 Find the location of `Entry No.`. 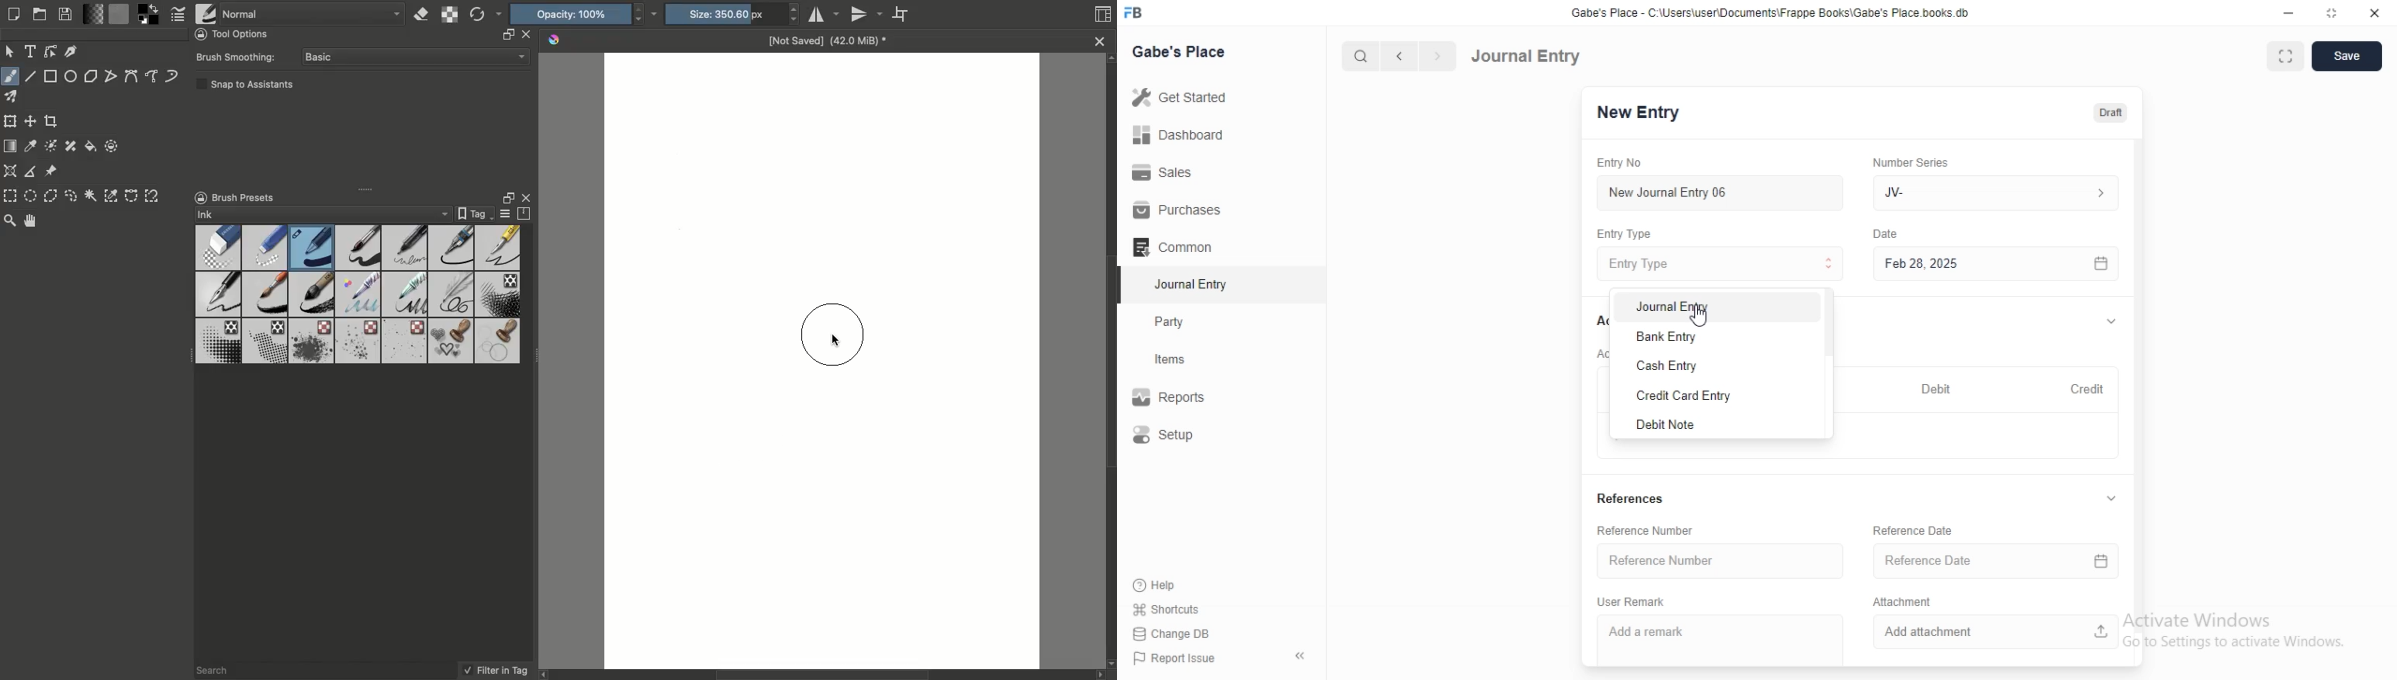

Entry No. is located at coordinates (1625, 163).